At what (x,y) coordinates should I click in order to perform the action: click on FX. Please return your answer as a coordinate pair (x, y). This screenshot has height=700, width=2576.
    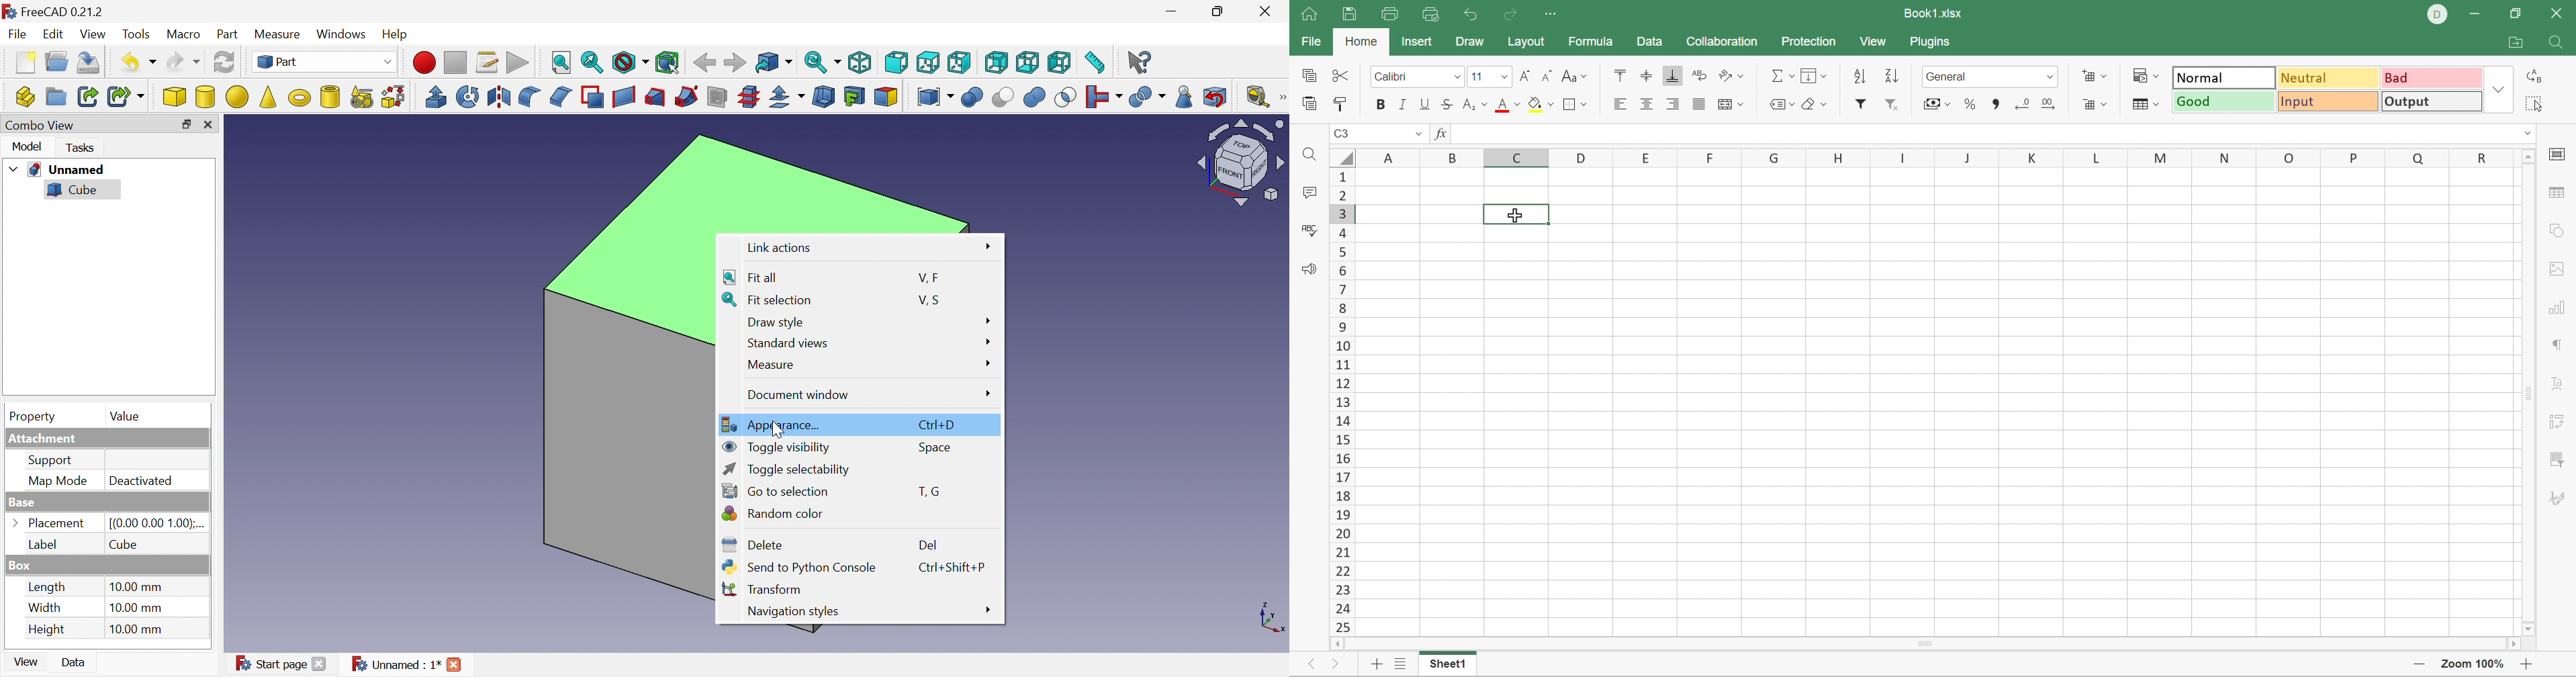
    Looking at the image, I should click on (1443, 135).